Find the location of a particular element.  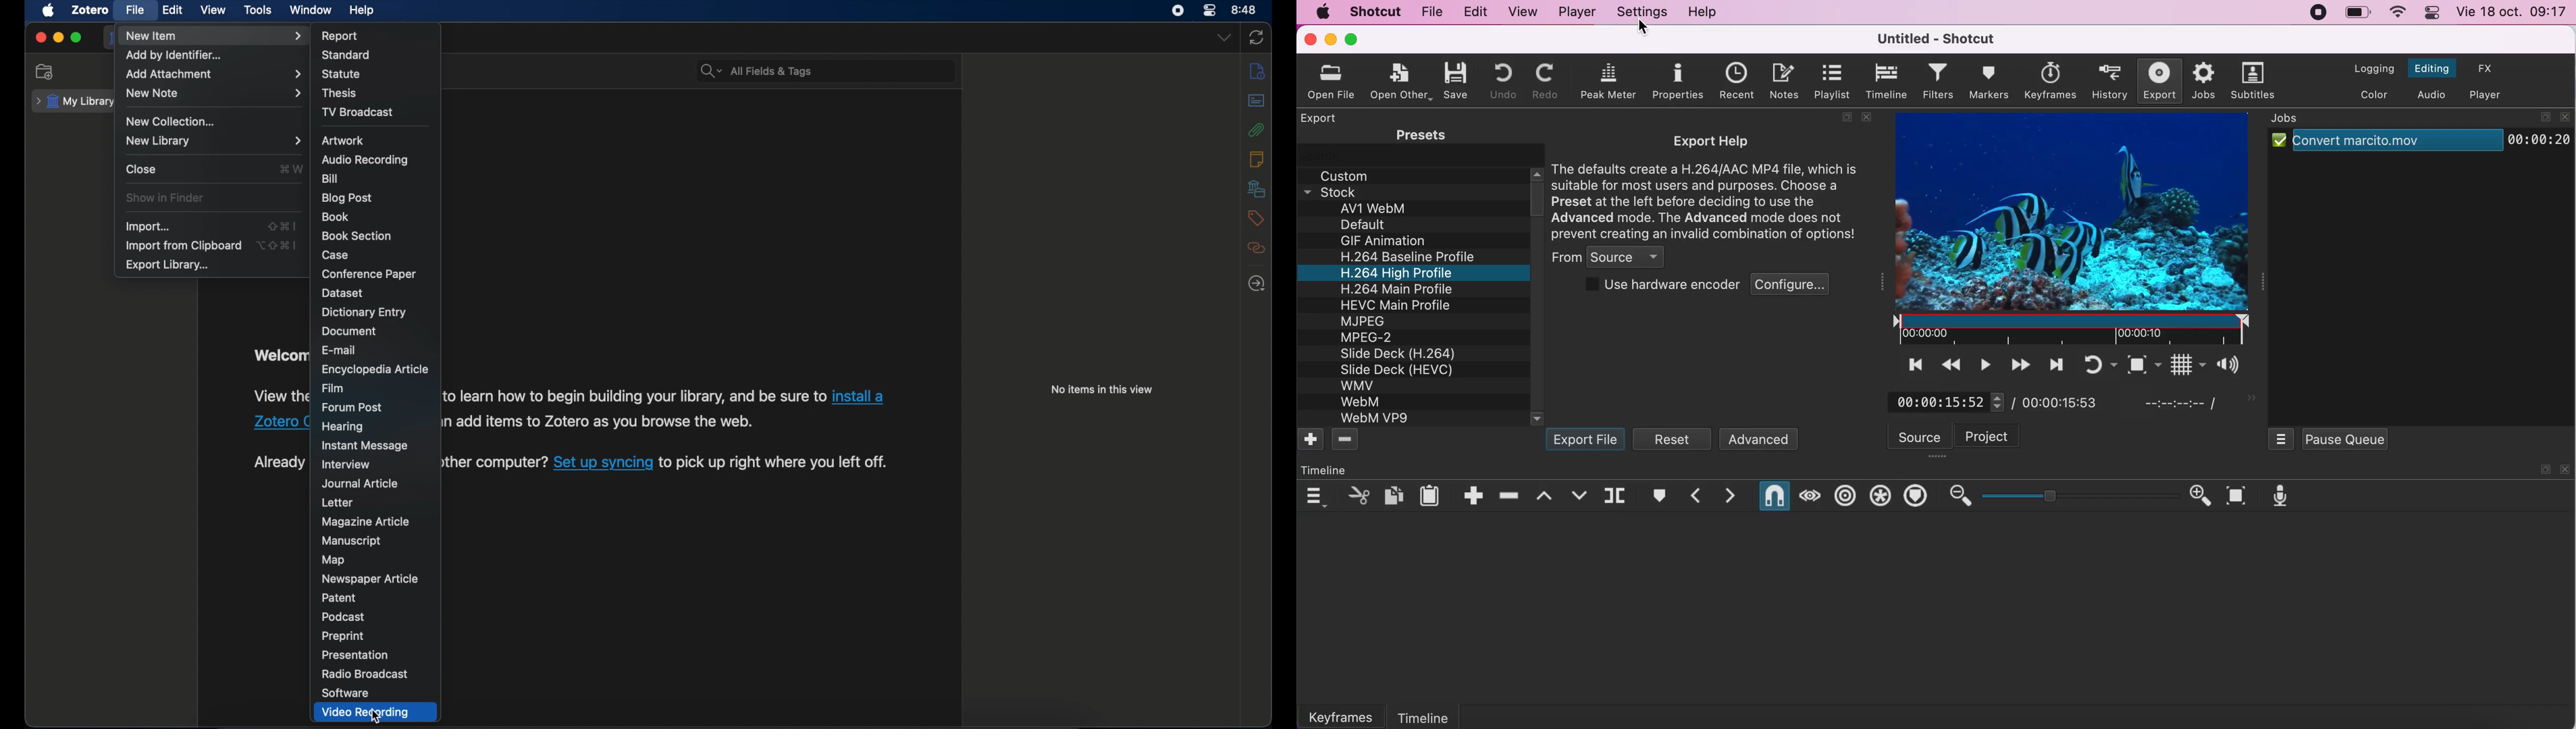

export help is located at coordinates (1709, 186).